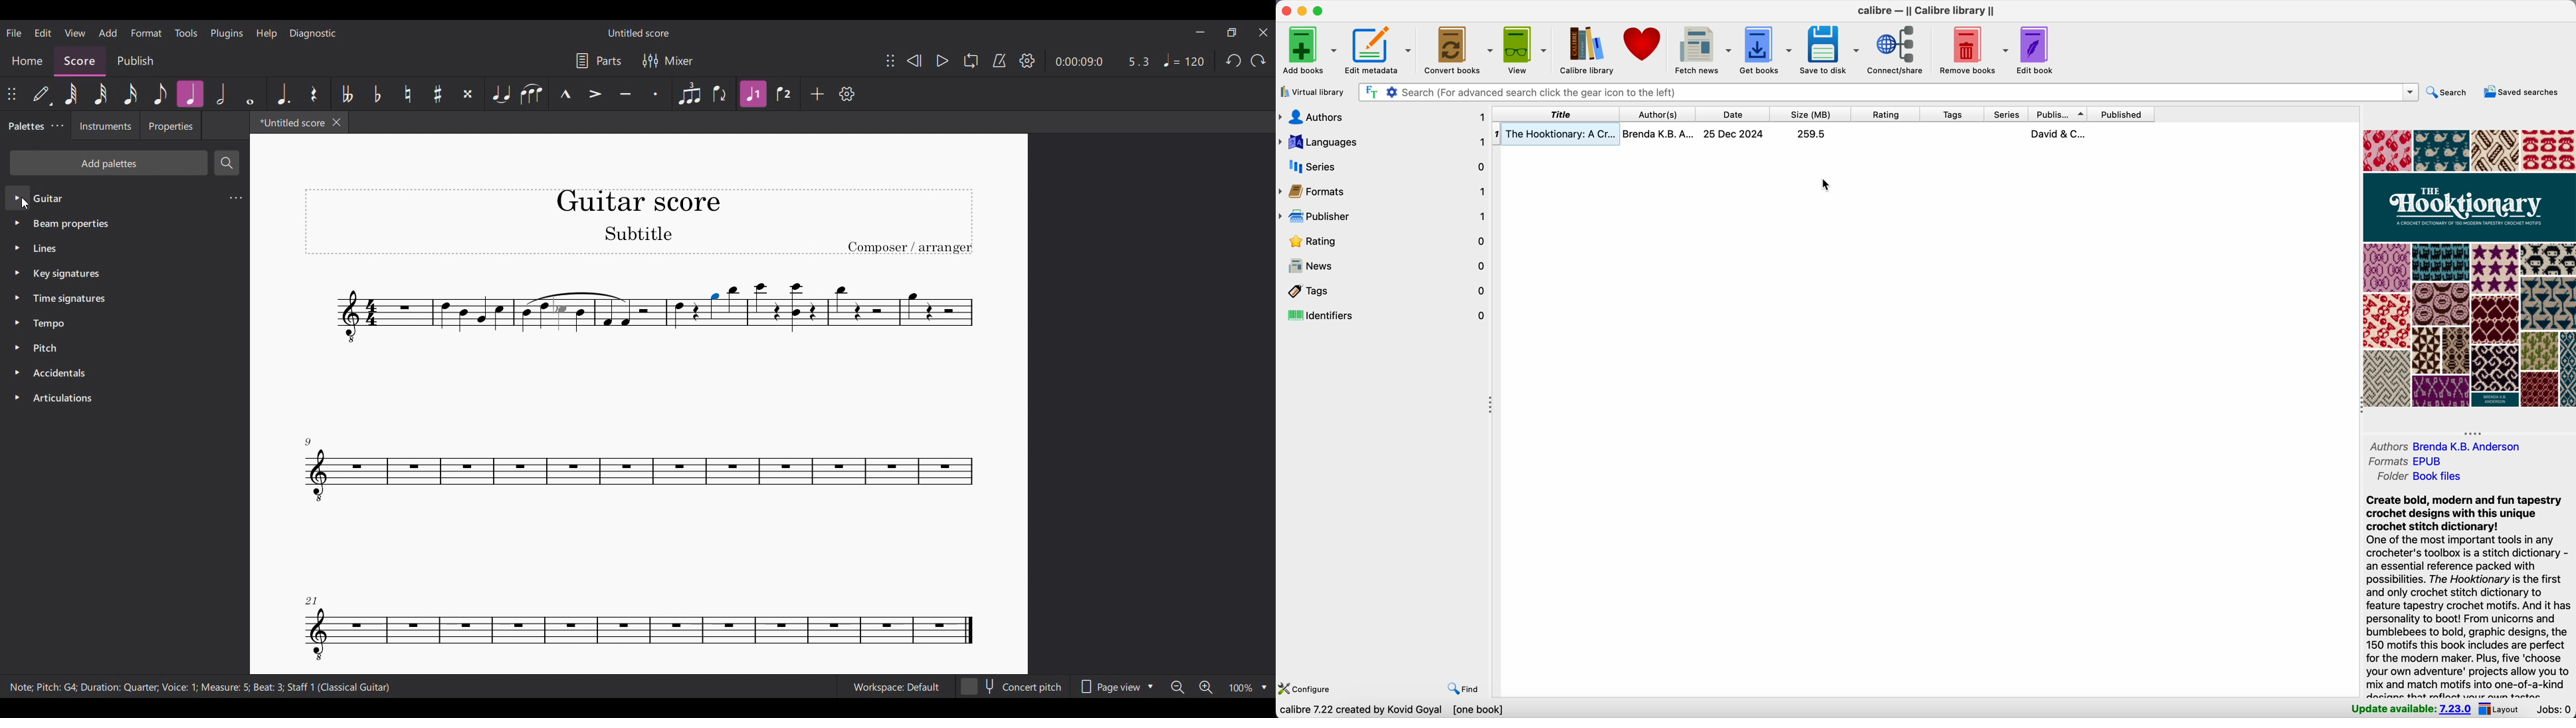 This screenshot has width=2576, height=728. I want to click on Tempo, so click(1183, 60).